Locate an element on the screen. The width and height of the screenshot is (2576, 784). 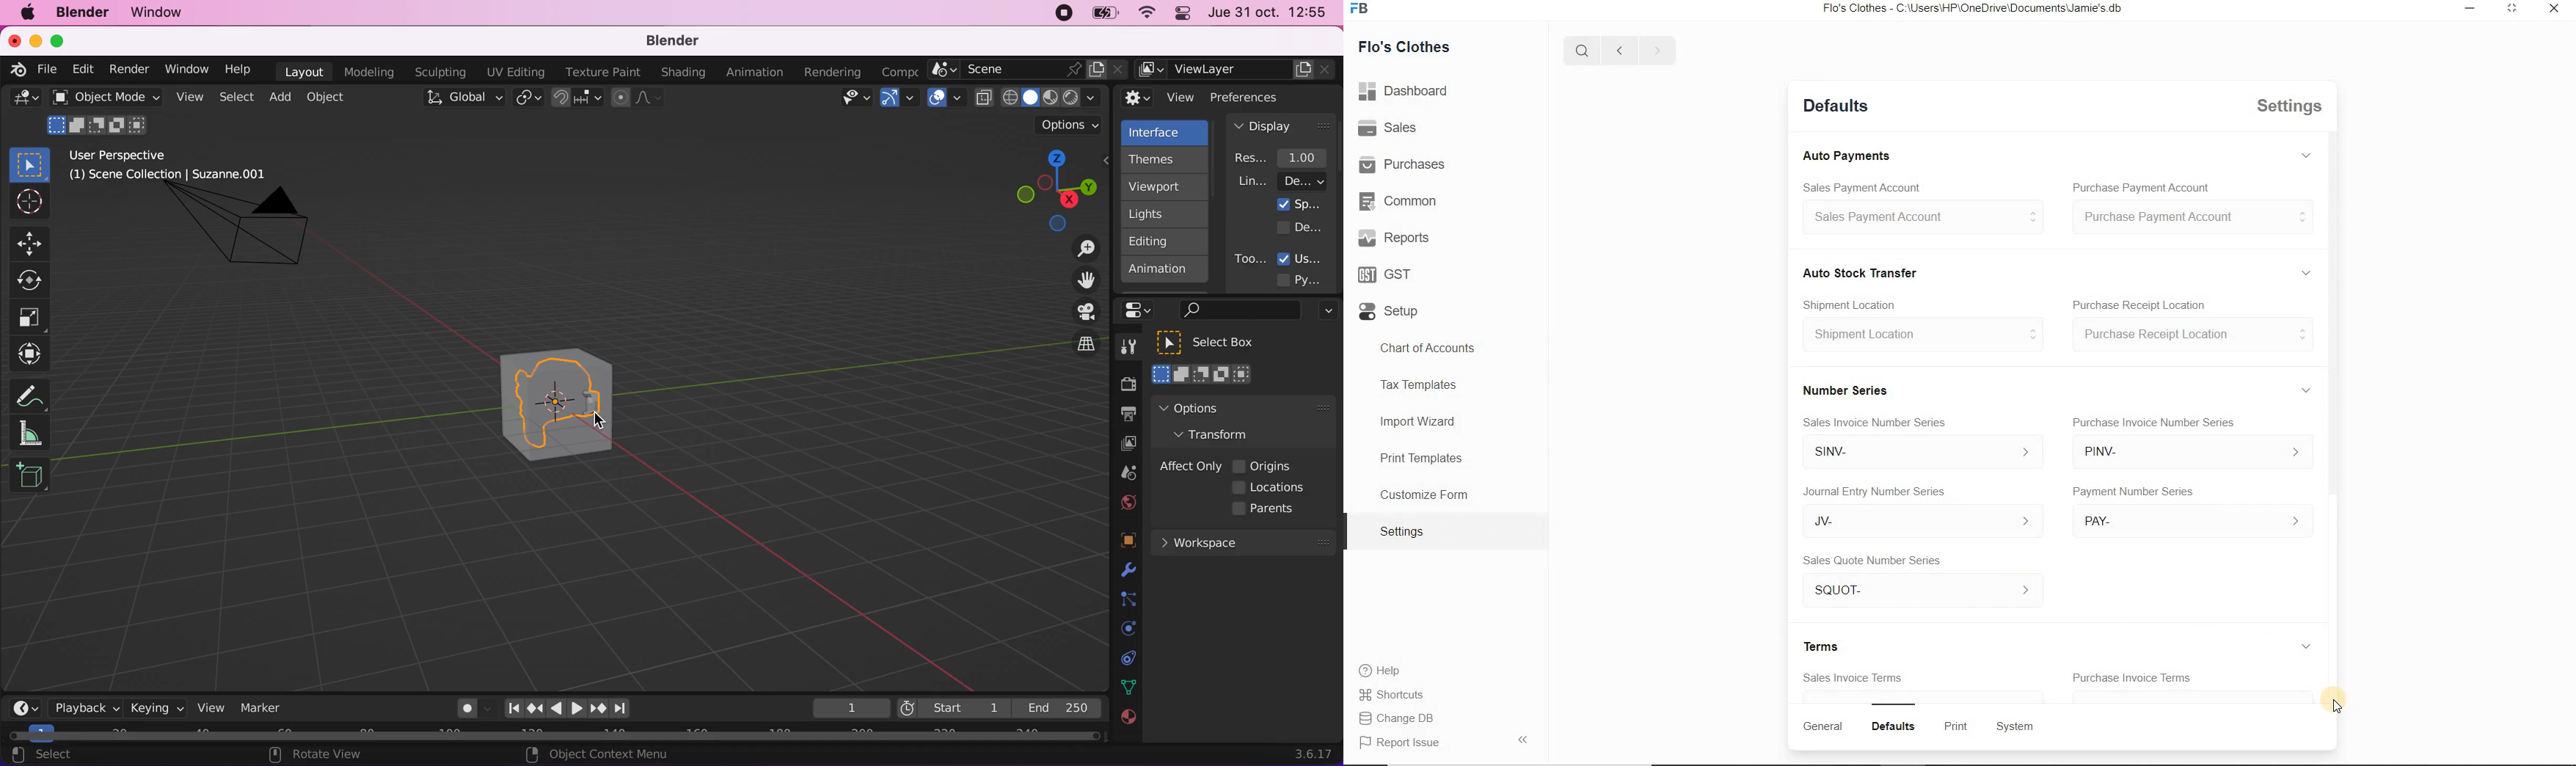
wifi is located at coordinates (1144, 15).